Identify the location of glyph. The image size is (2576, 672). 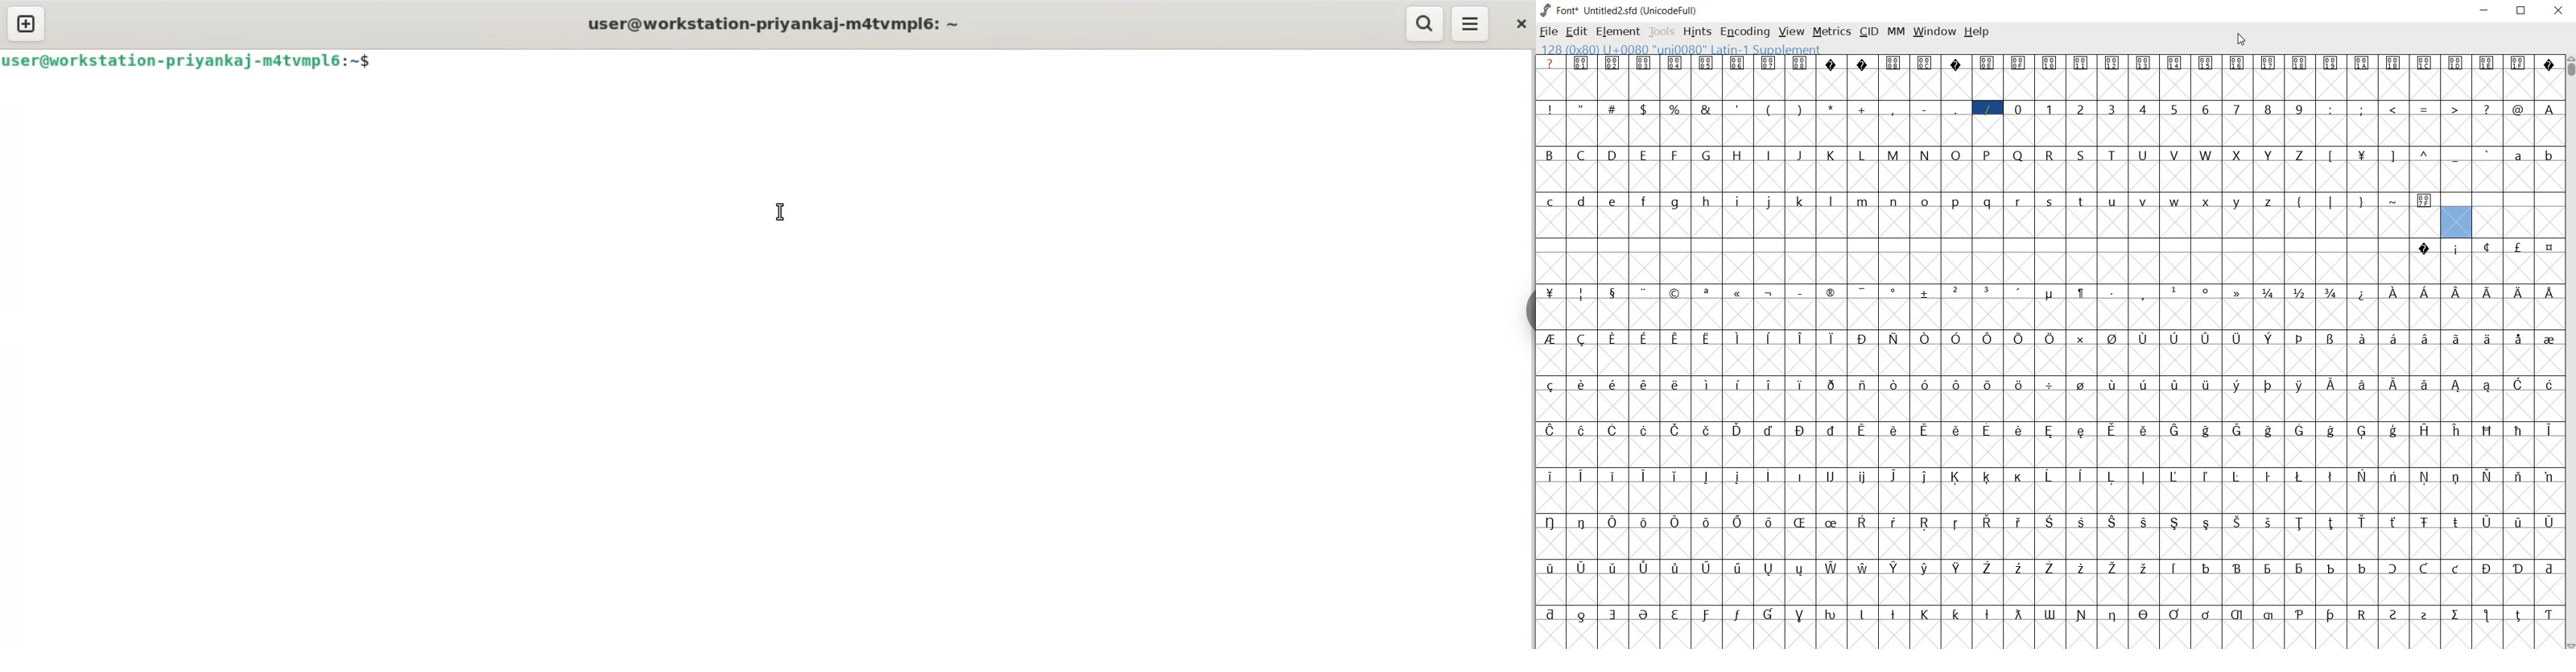
(2080, 64).